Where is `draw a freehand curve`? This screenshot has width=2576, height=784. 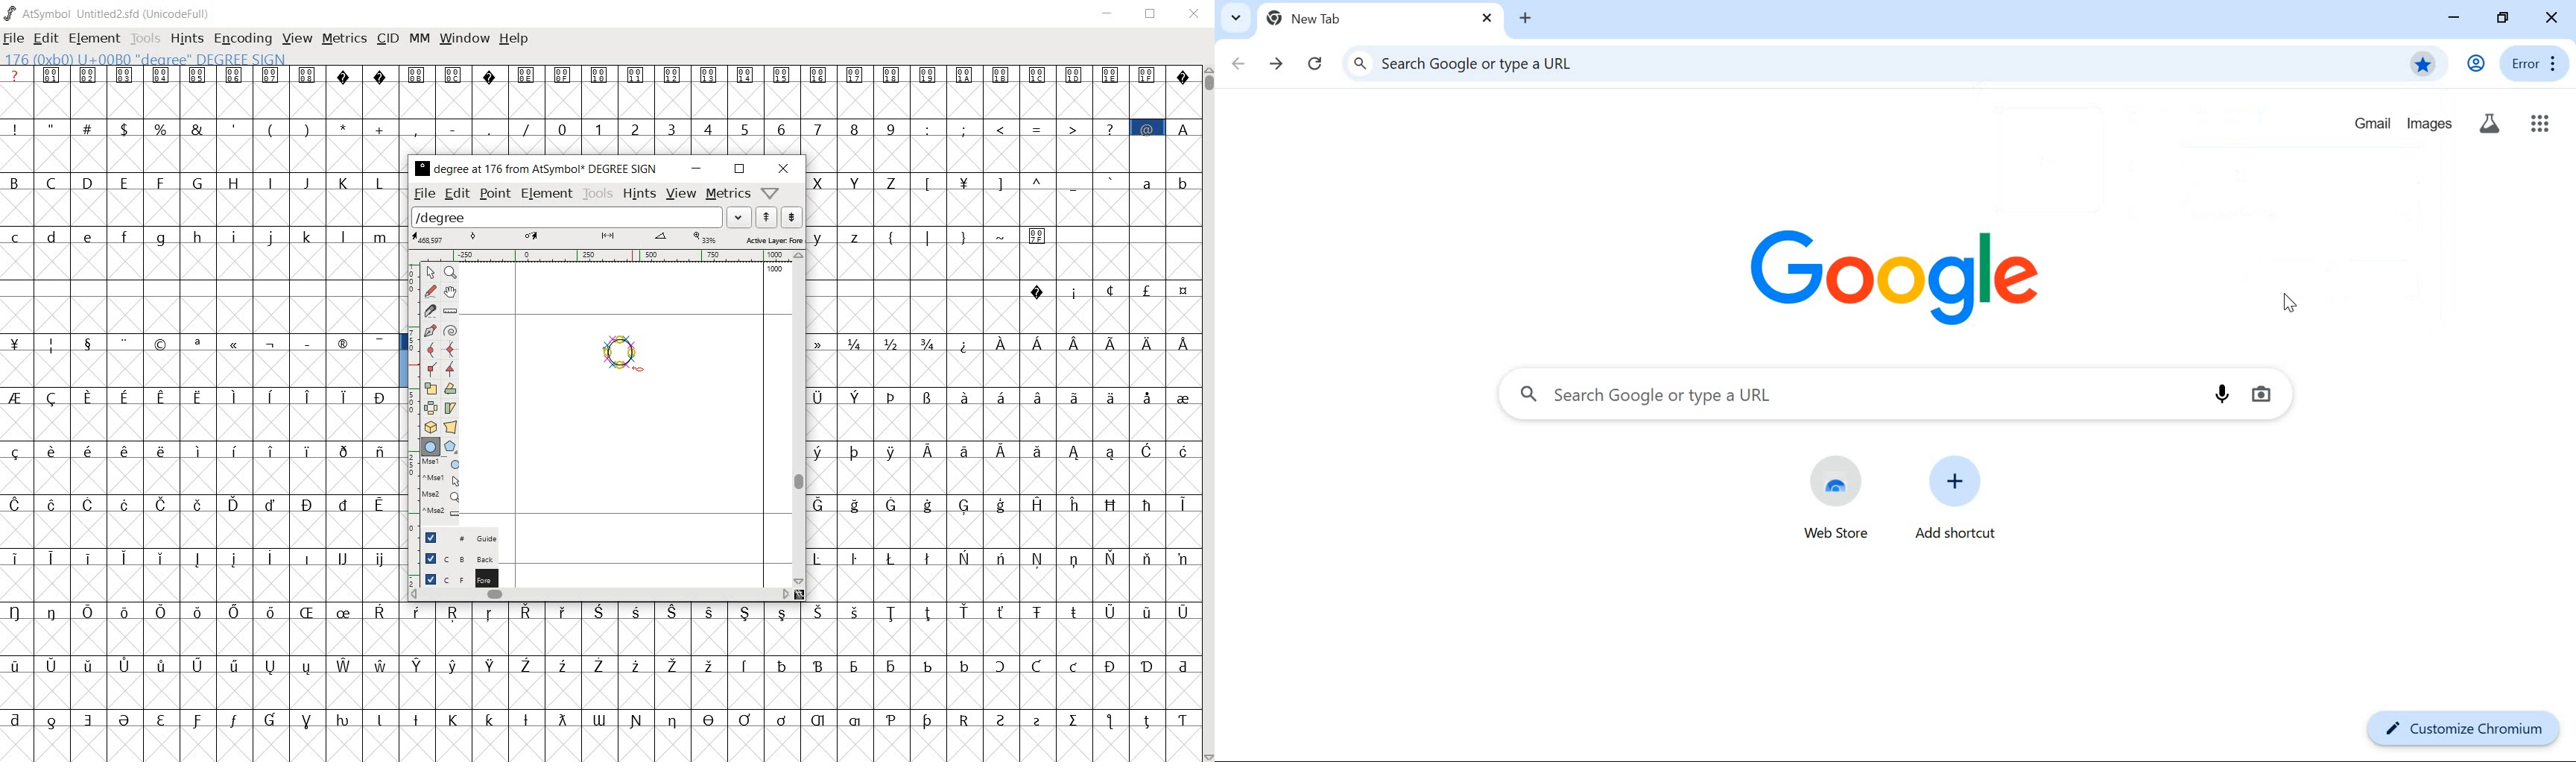
draw a freehand curve is located at coordinates (430, 291).